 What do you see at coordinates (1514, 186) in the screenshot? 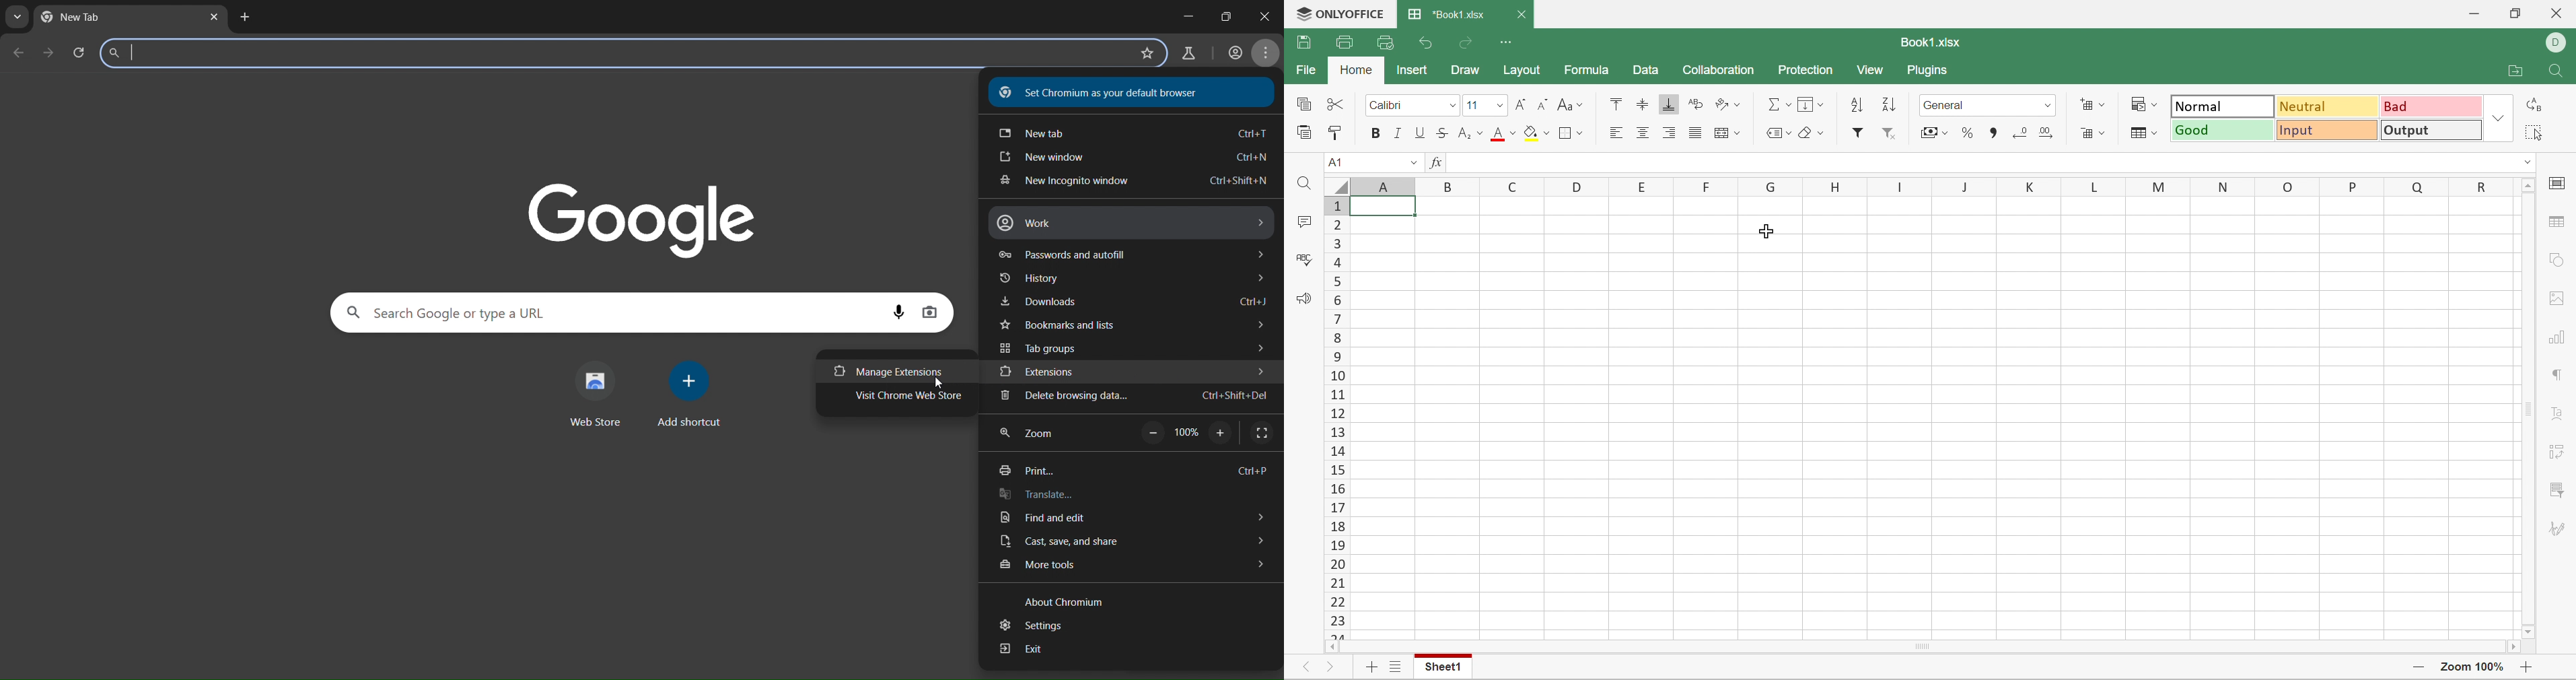
I see `C` at bounding box center [1514, 186].